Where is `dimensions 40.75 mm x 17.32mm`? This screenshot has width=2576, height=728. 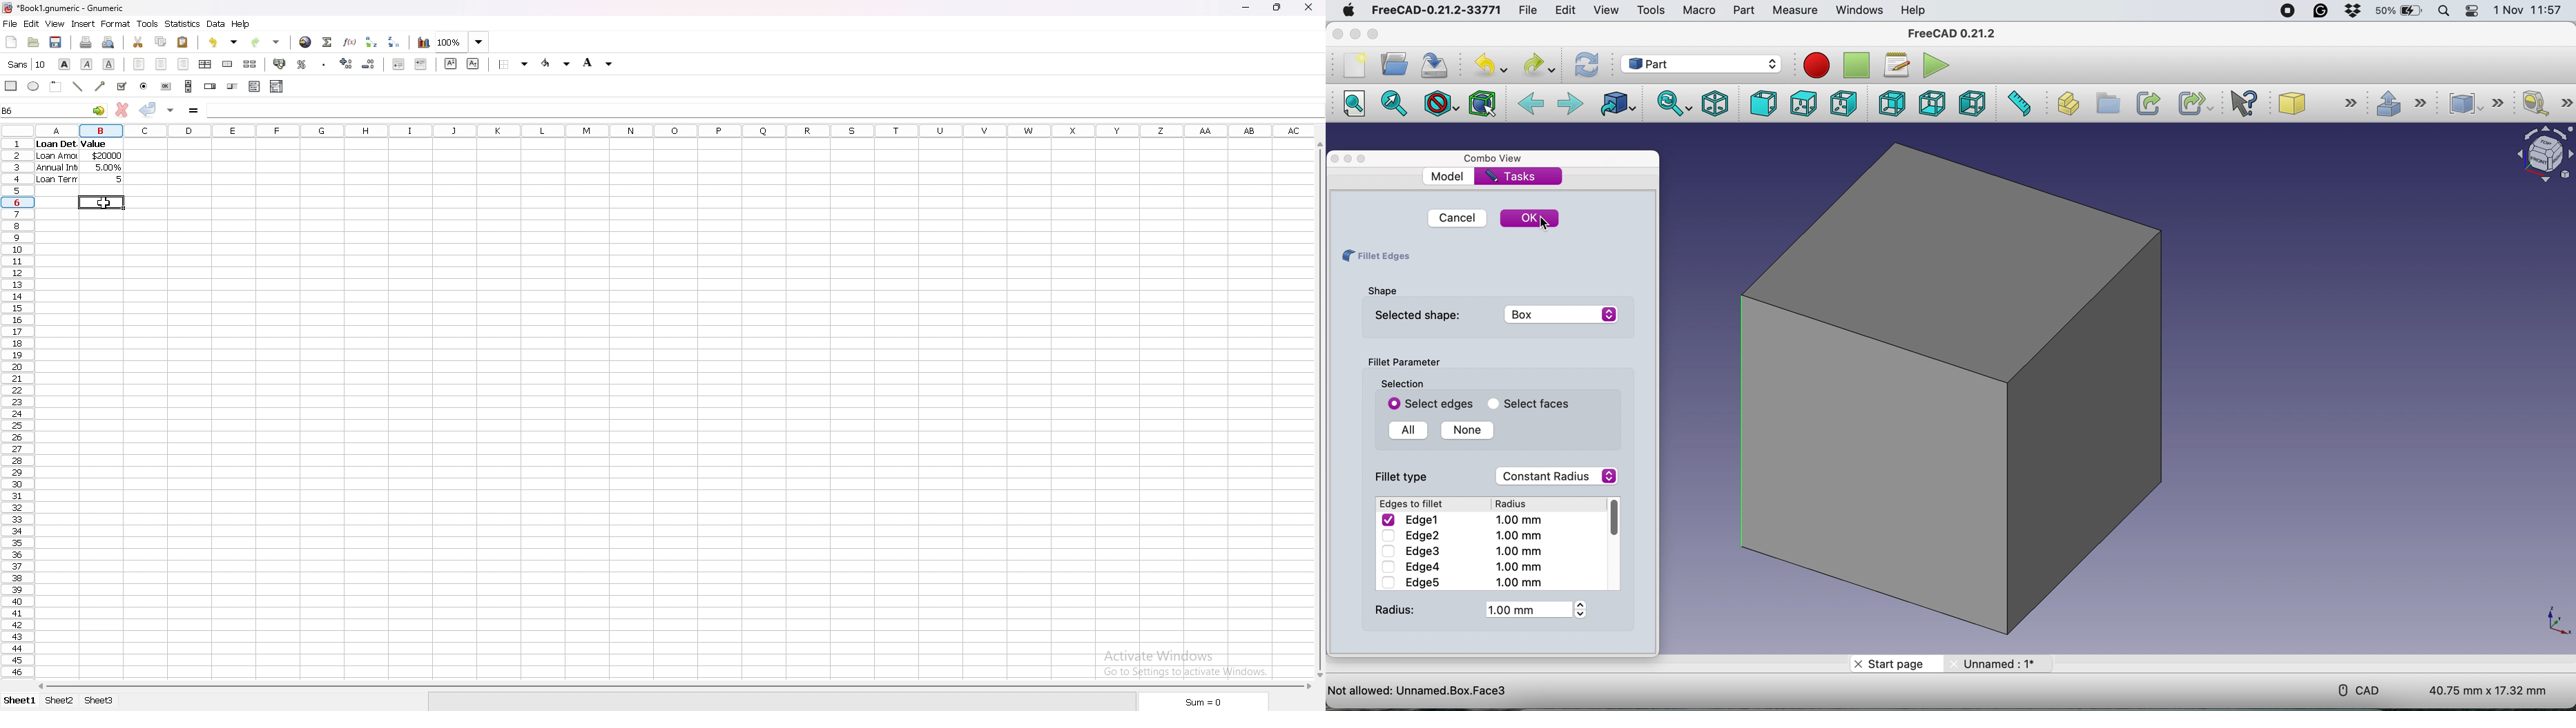
dimensions 40.75 mm x 17.32mm is located at coordinates (2491, 691).